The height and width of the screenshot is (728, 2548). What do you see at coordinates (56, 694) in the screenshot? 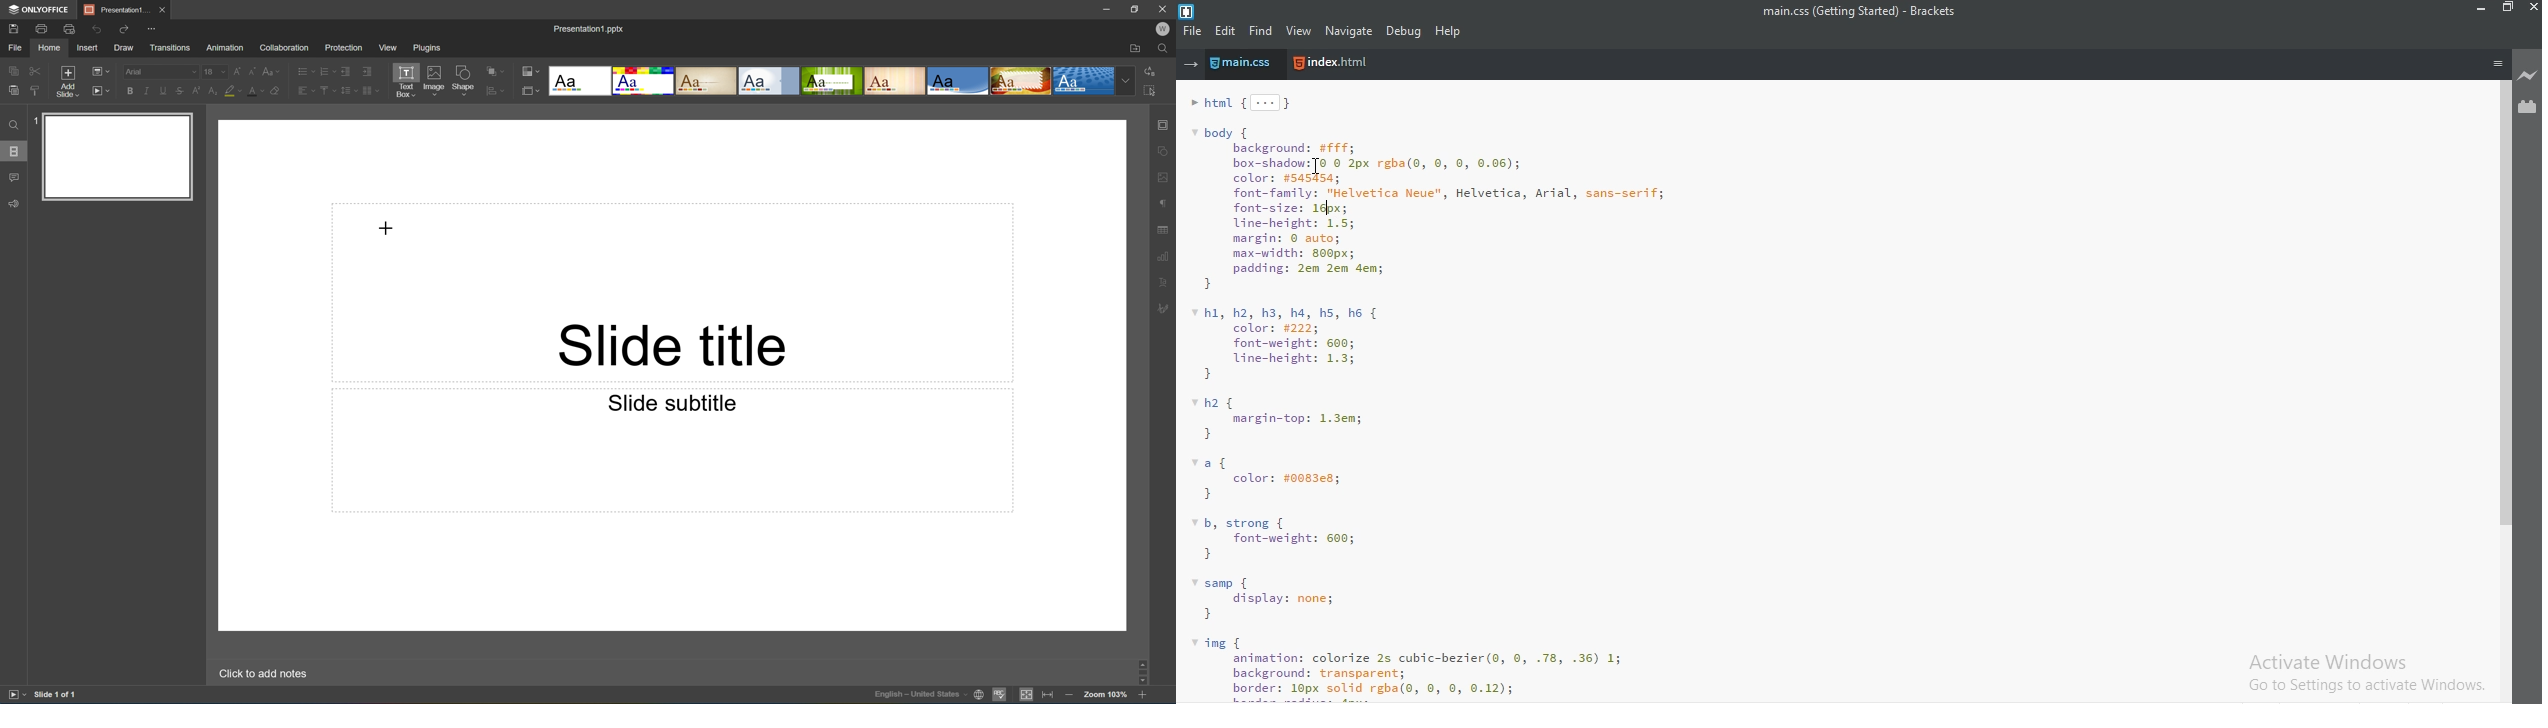
I see `Slide 1 of 1` at bounding box center [56, 694].